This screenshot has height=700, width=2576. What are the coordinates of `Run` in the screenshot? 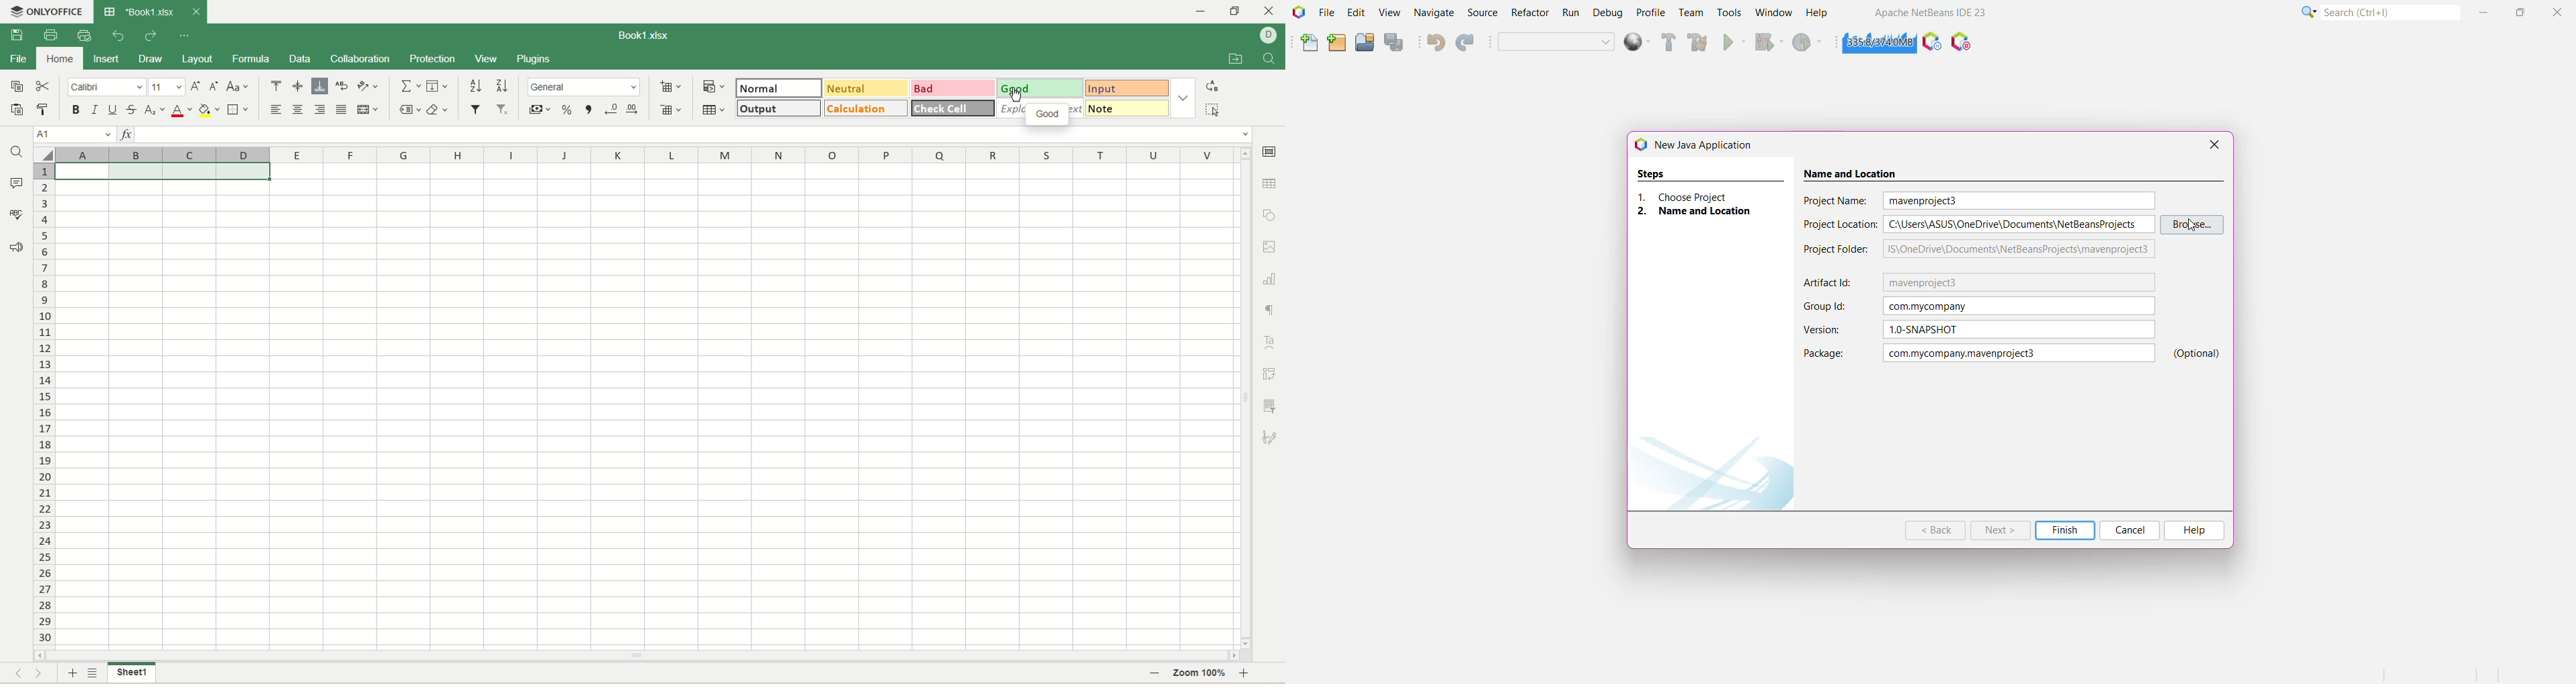 It's located at (1571, 13).